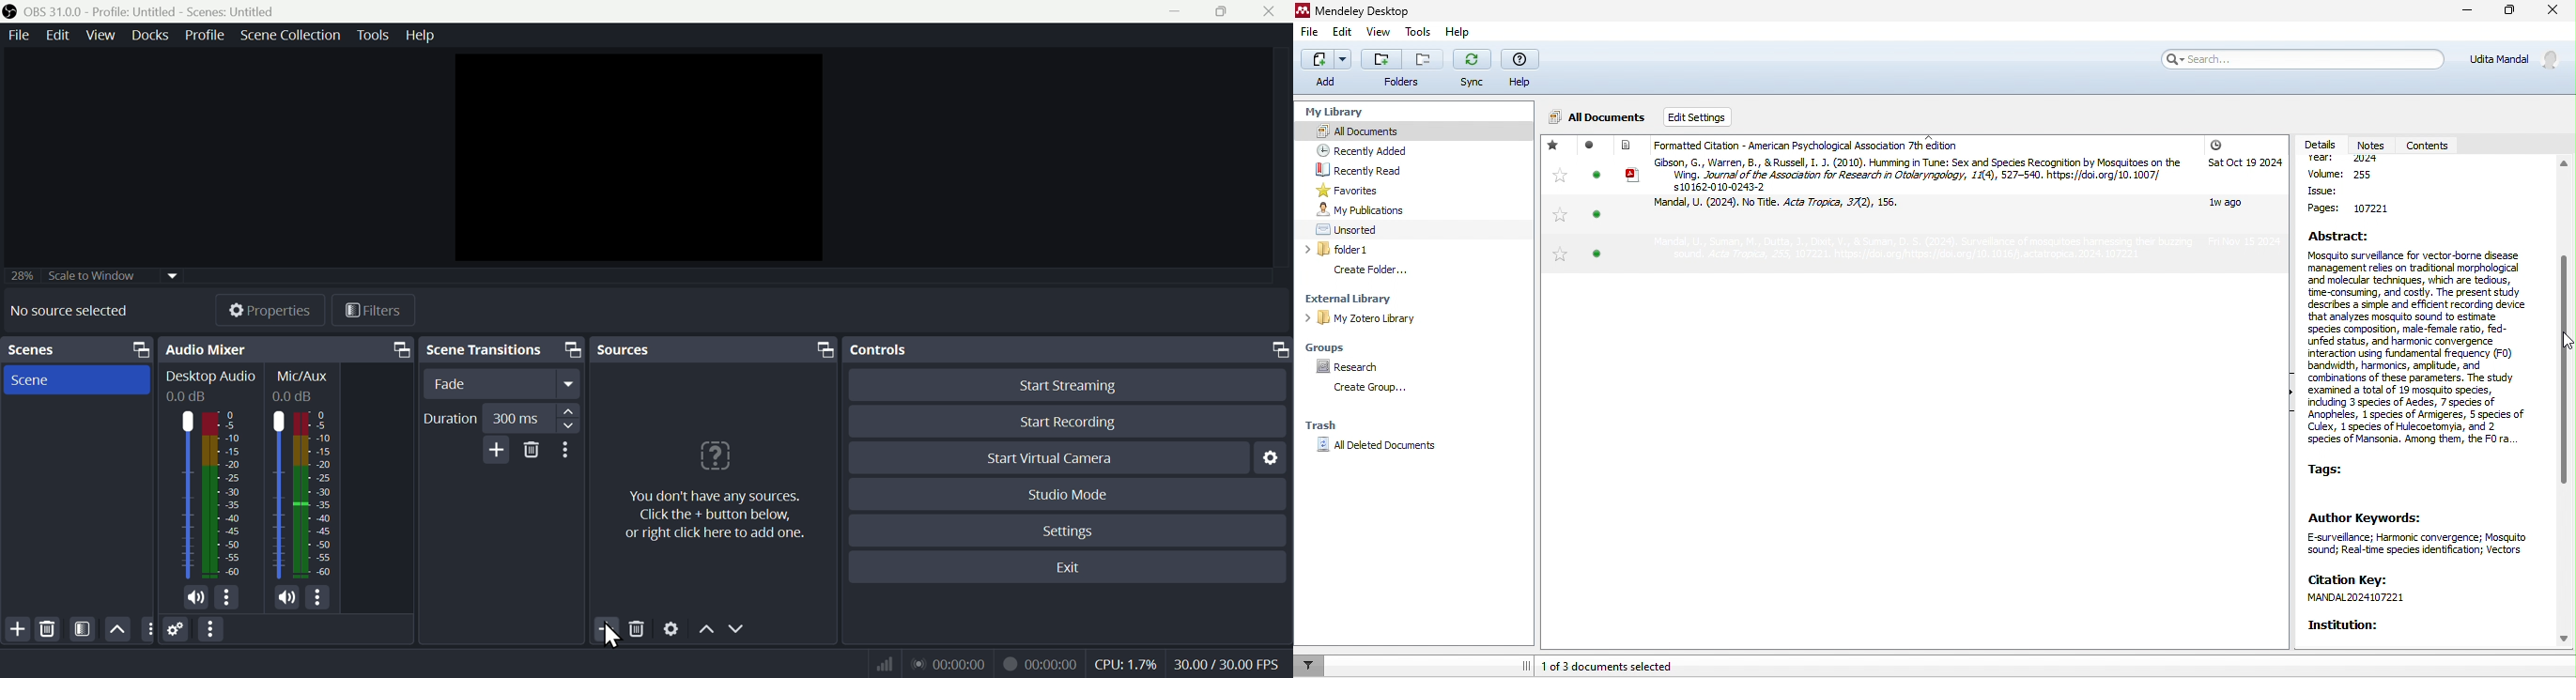 Image resolution: width=2576 pixels, height=700 pixels. Describe the element at coordinates (948, 662) in the screenshot. I see `Live Status` at that location.